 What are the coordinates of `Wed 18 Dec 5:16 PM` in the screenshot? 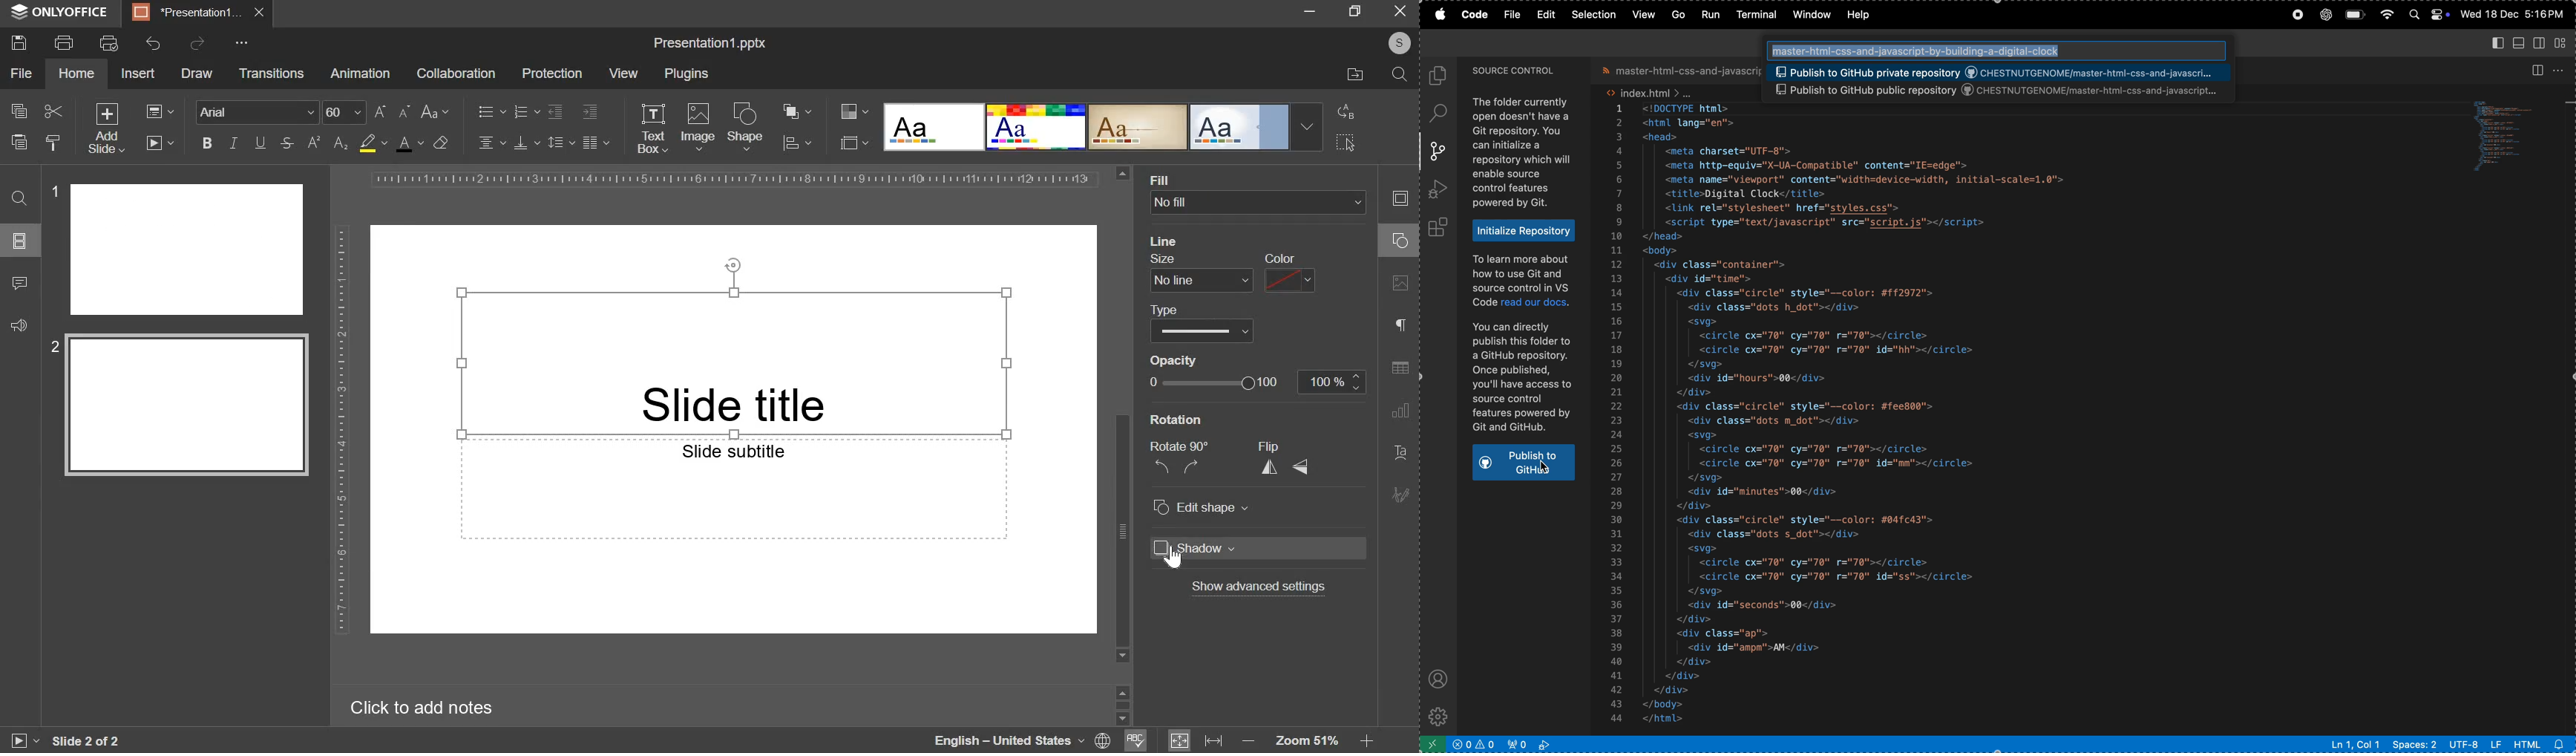 It's located at (2511, 13).